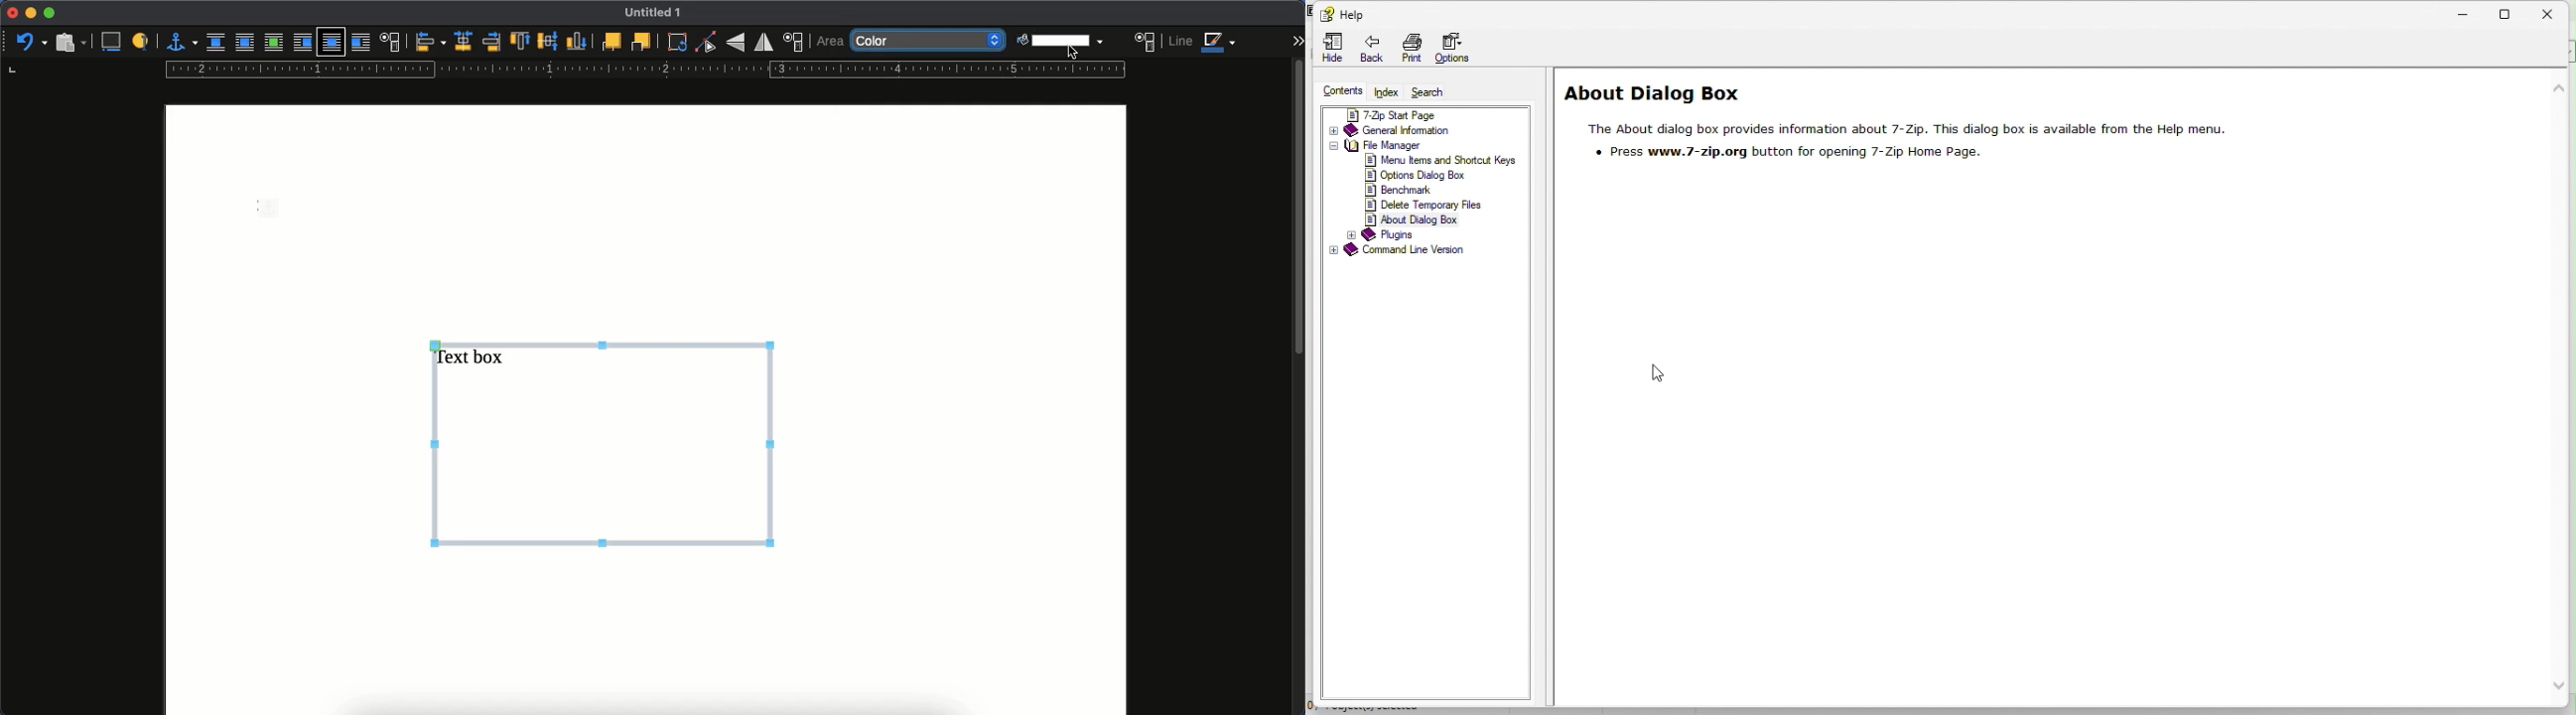  I want to click on rotate horizontally , so click(765, 42).